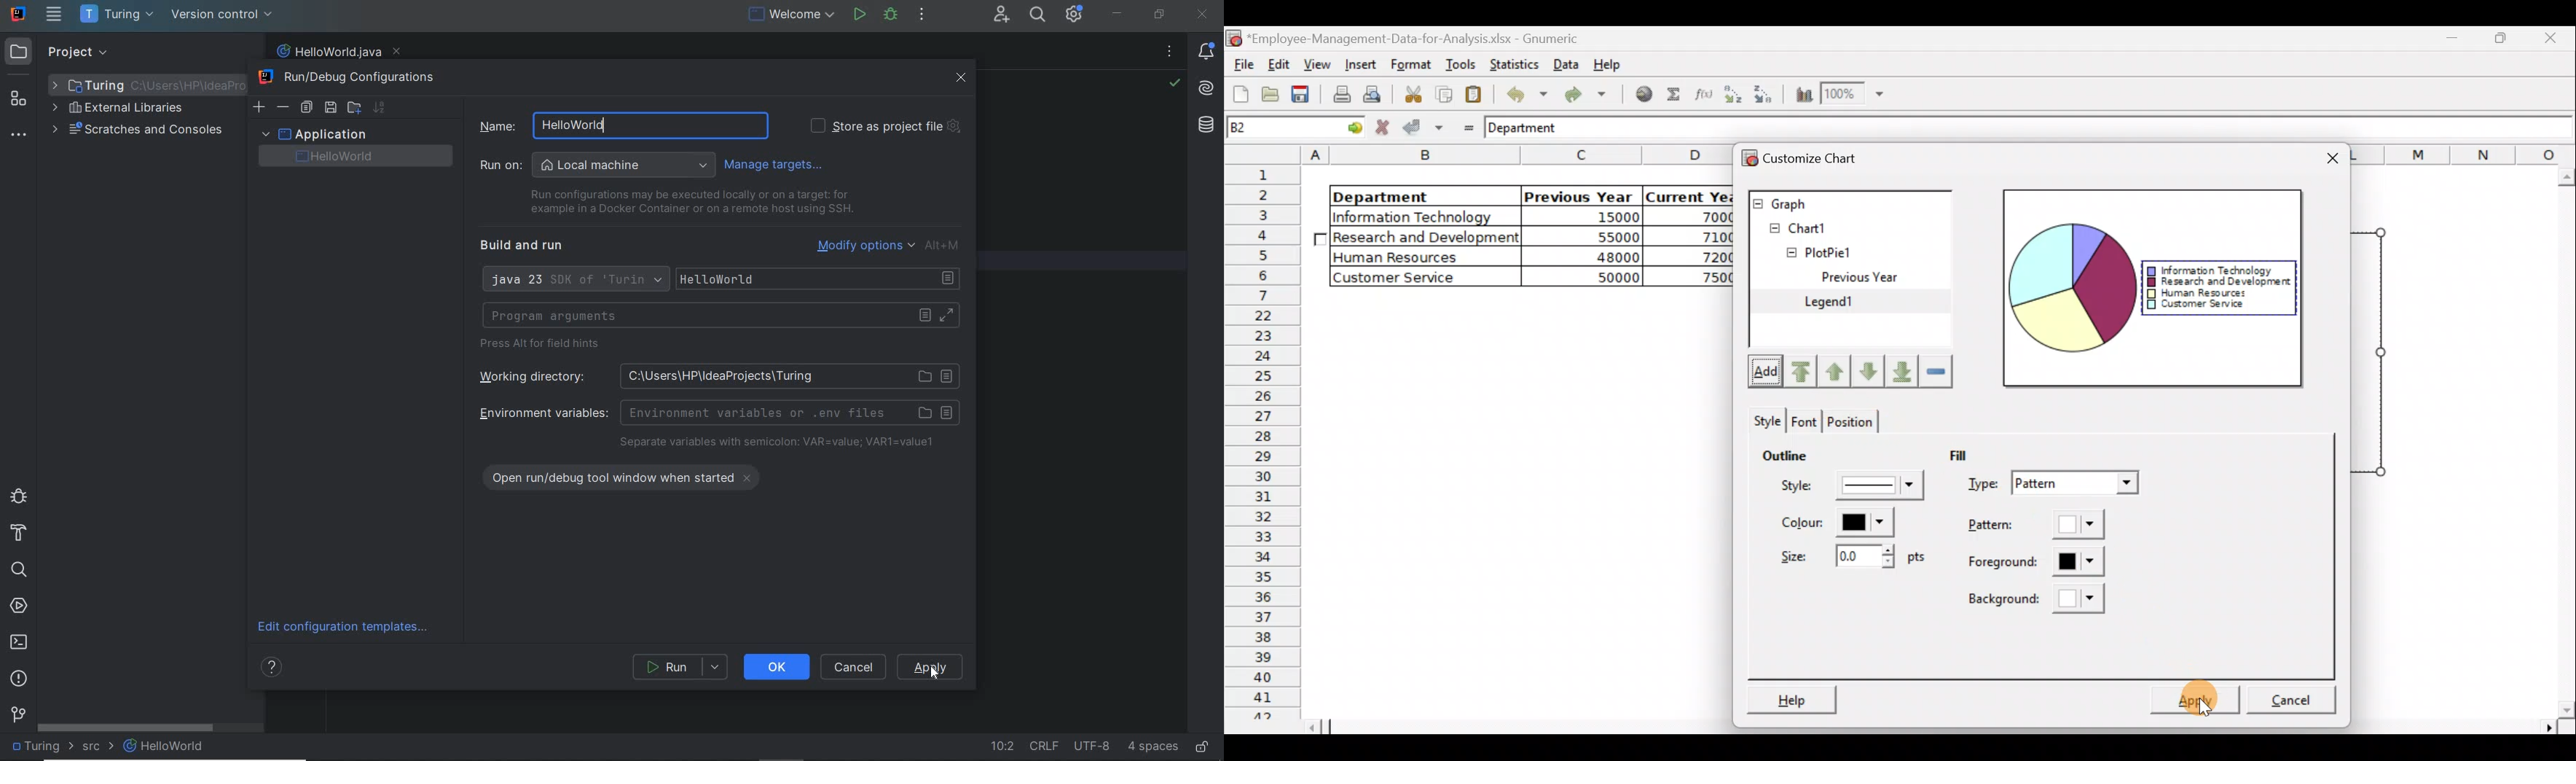 The width and height of the screenshot is (2576, 784). Describe the element at coordinates (1423, 128) in the screenshot. I see `Accept change` at that location.